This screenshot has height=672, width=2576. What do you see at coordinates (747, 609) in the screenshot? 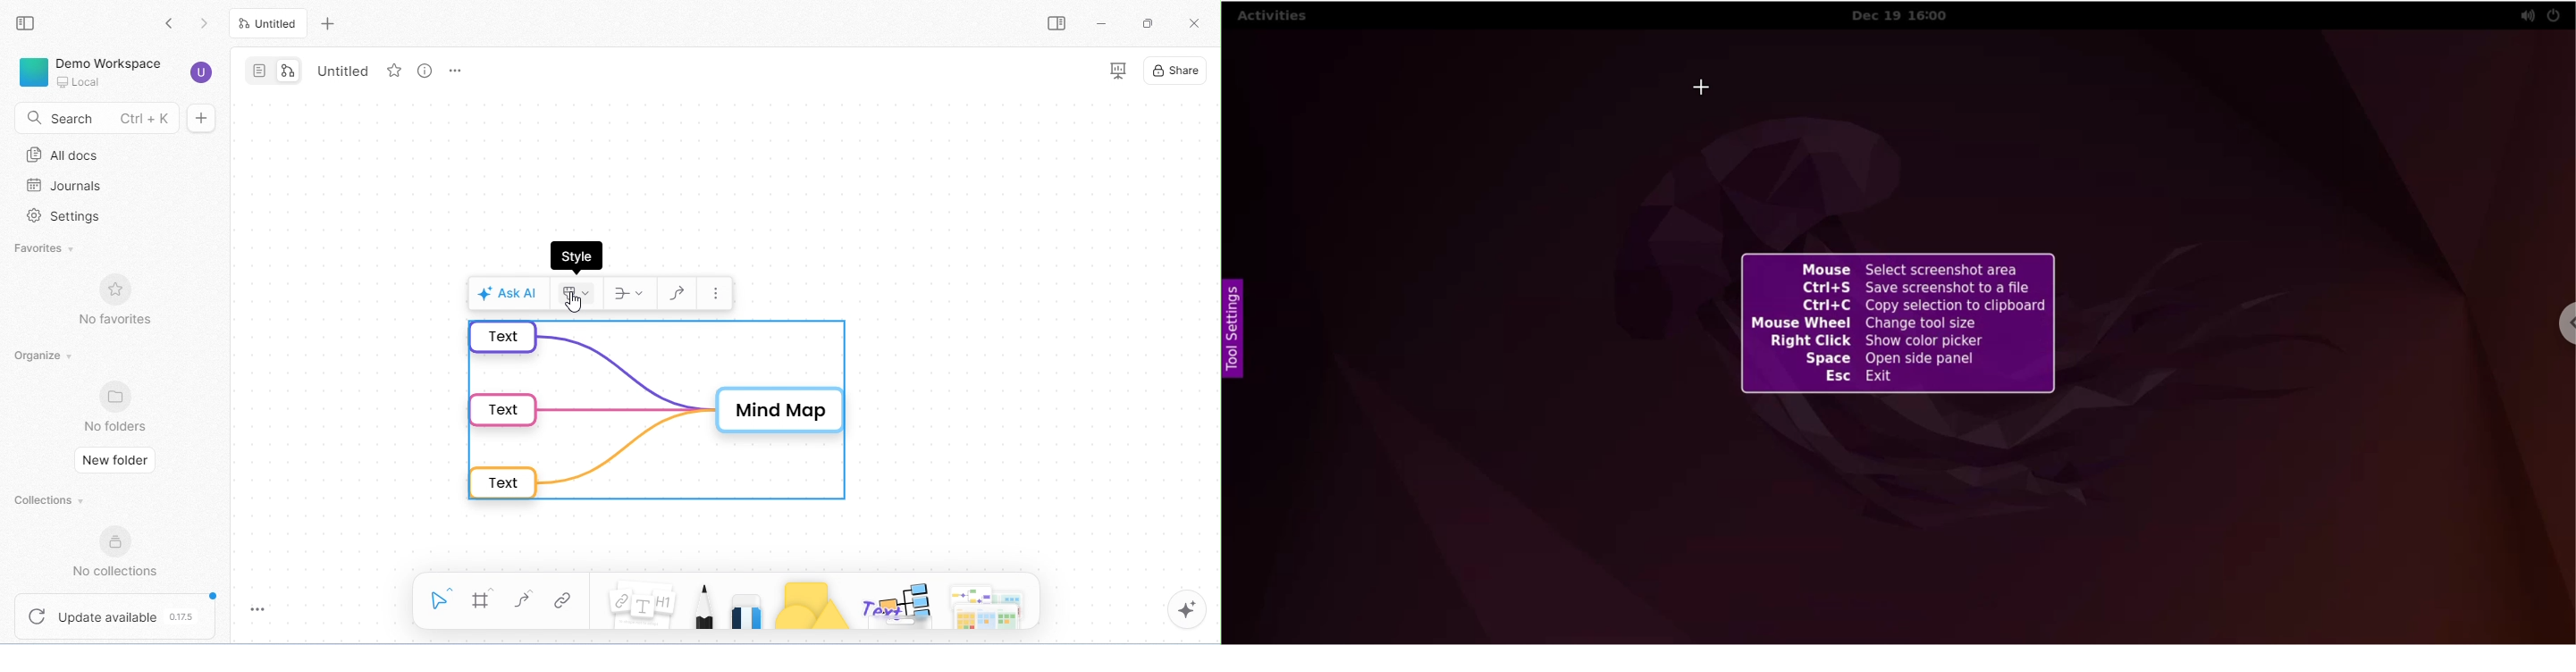
I see `eraser` at bounding box center [747, 609].